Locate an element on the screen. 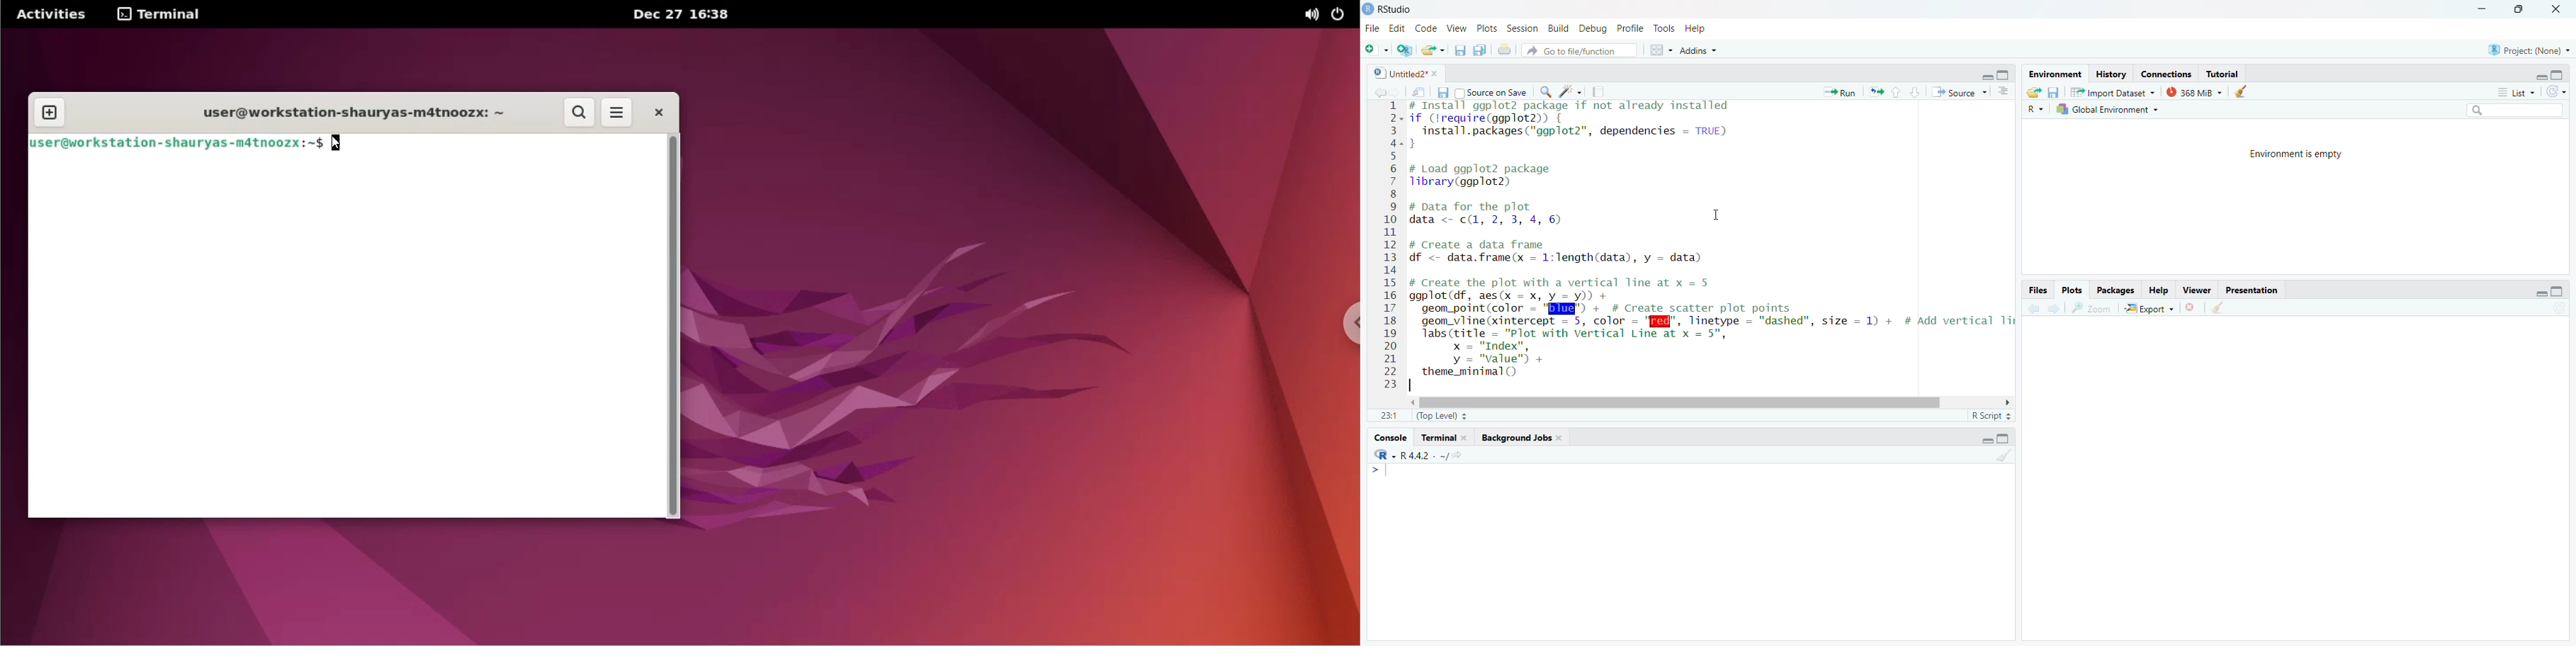 The image size is (2576, 672). Help is located at coordinates (1700, 28).